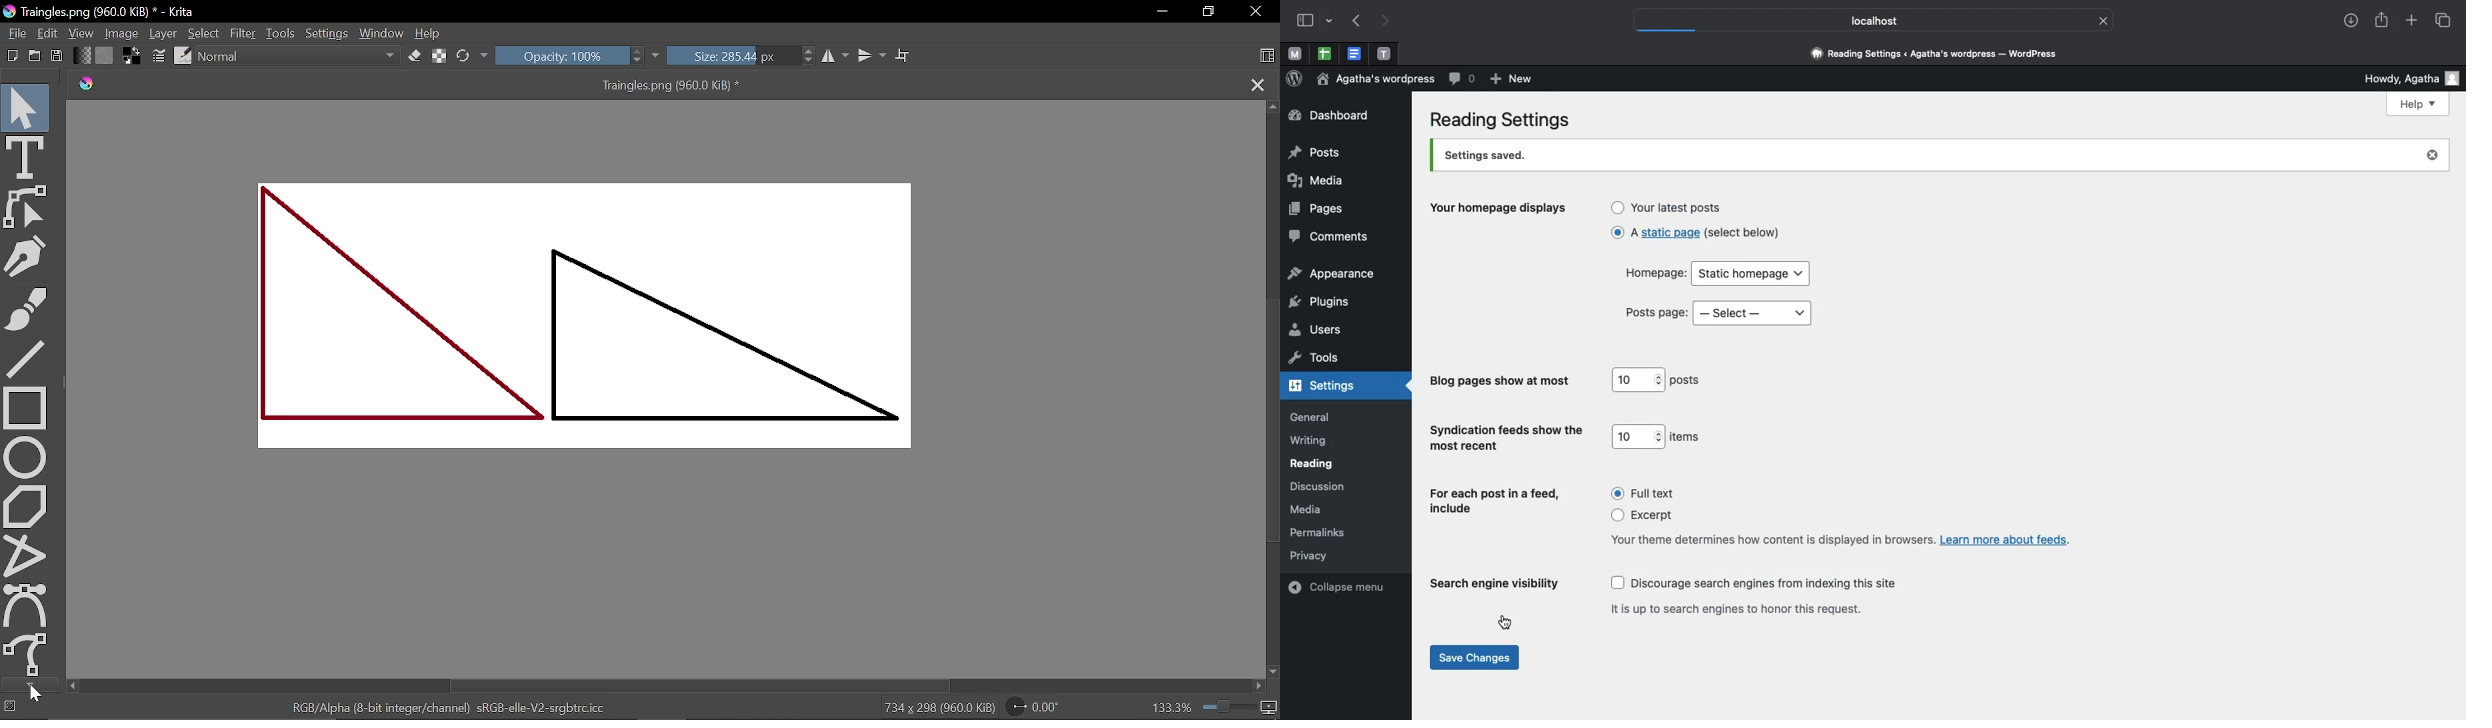 The height and width of the screenshot is (728, 2492). What do you see at coordinates (1309, 509) in the screenshot?
I see `media` at bounding box center [1309, 509].